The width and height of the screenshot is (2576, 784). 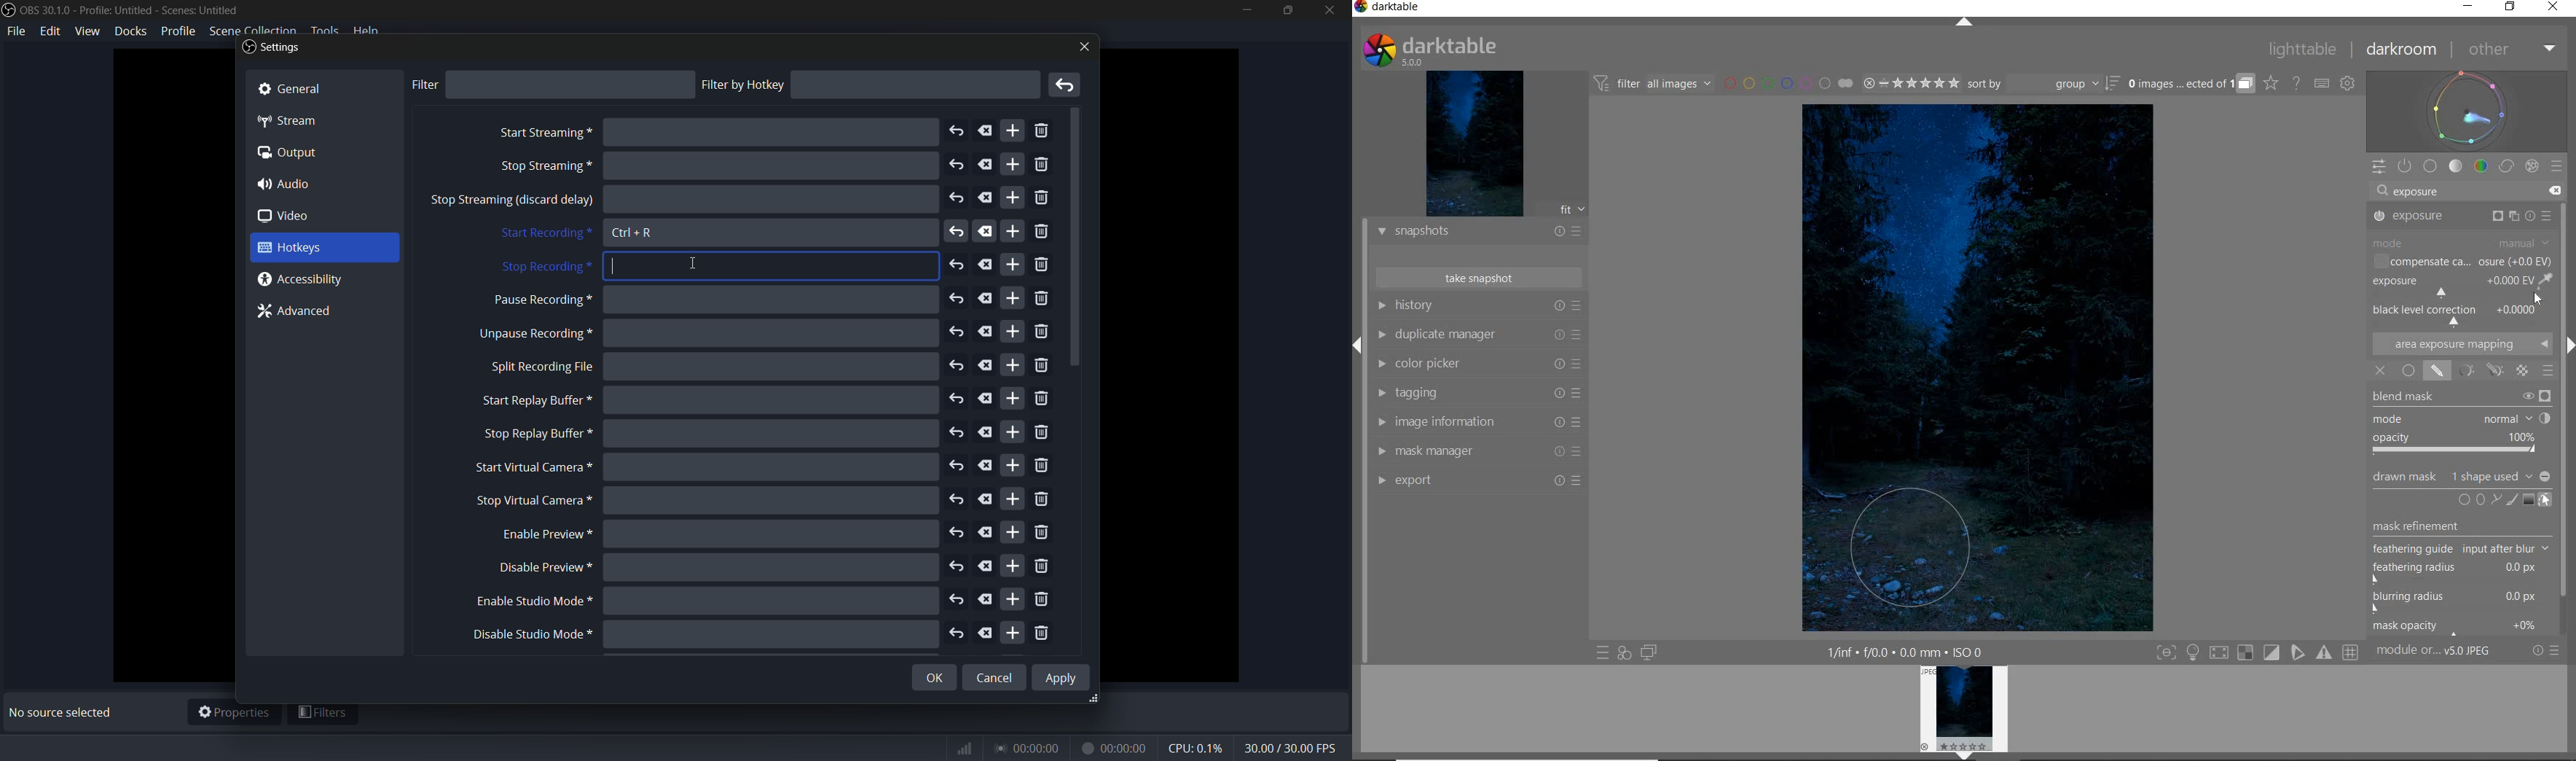 I want to click on & General, so click(x=304, y=87).